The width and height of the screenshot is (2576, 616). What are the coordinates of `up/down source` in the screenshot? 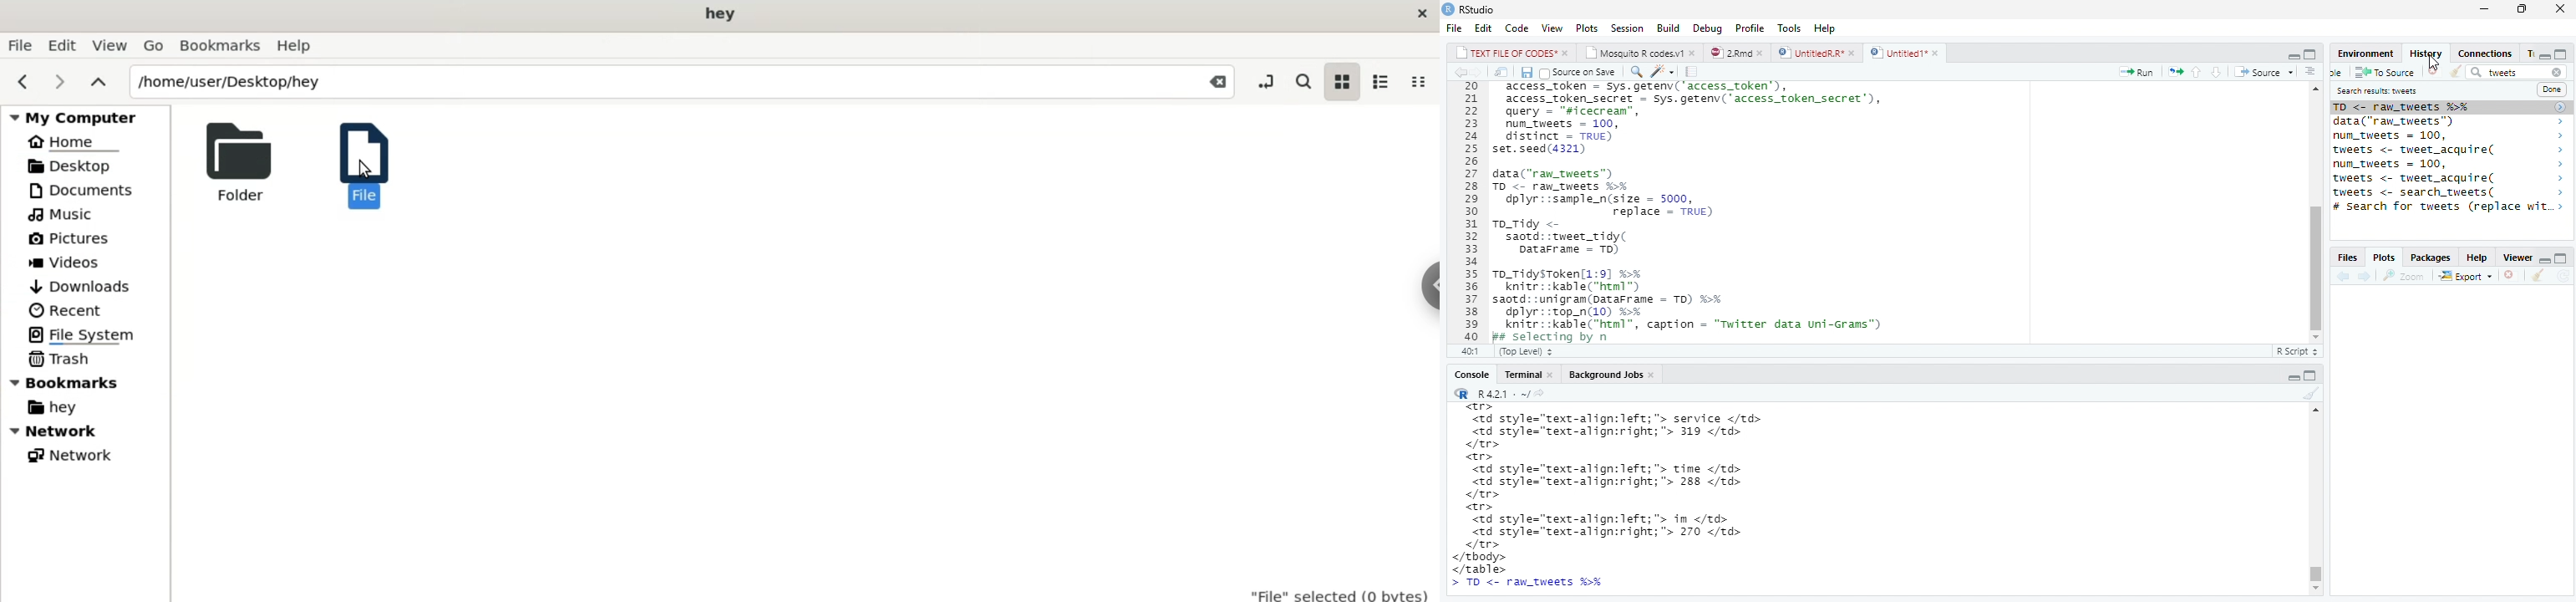 It's located at (2216, 71).